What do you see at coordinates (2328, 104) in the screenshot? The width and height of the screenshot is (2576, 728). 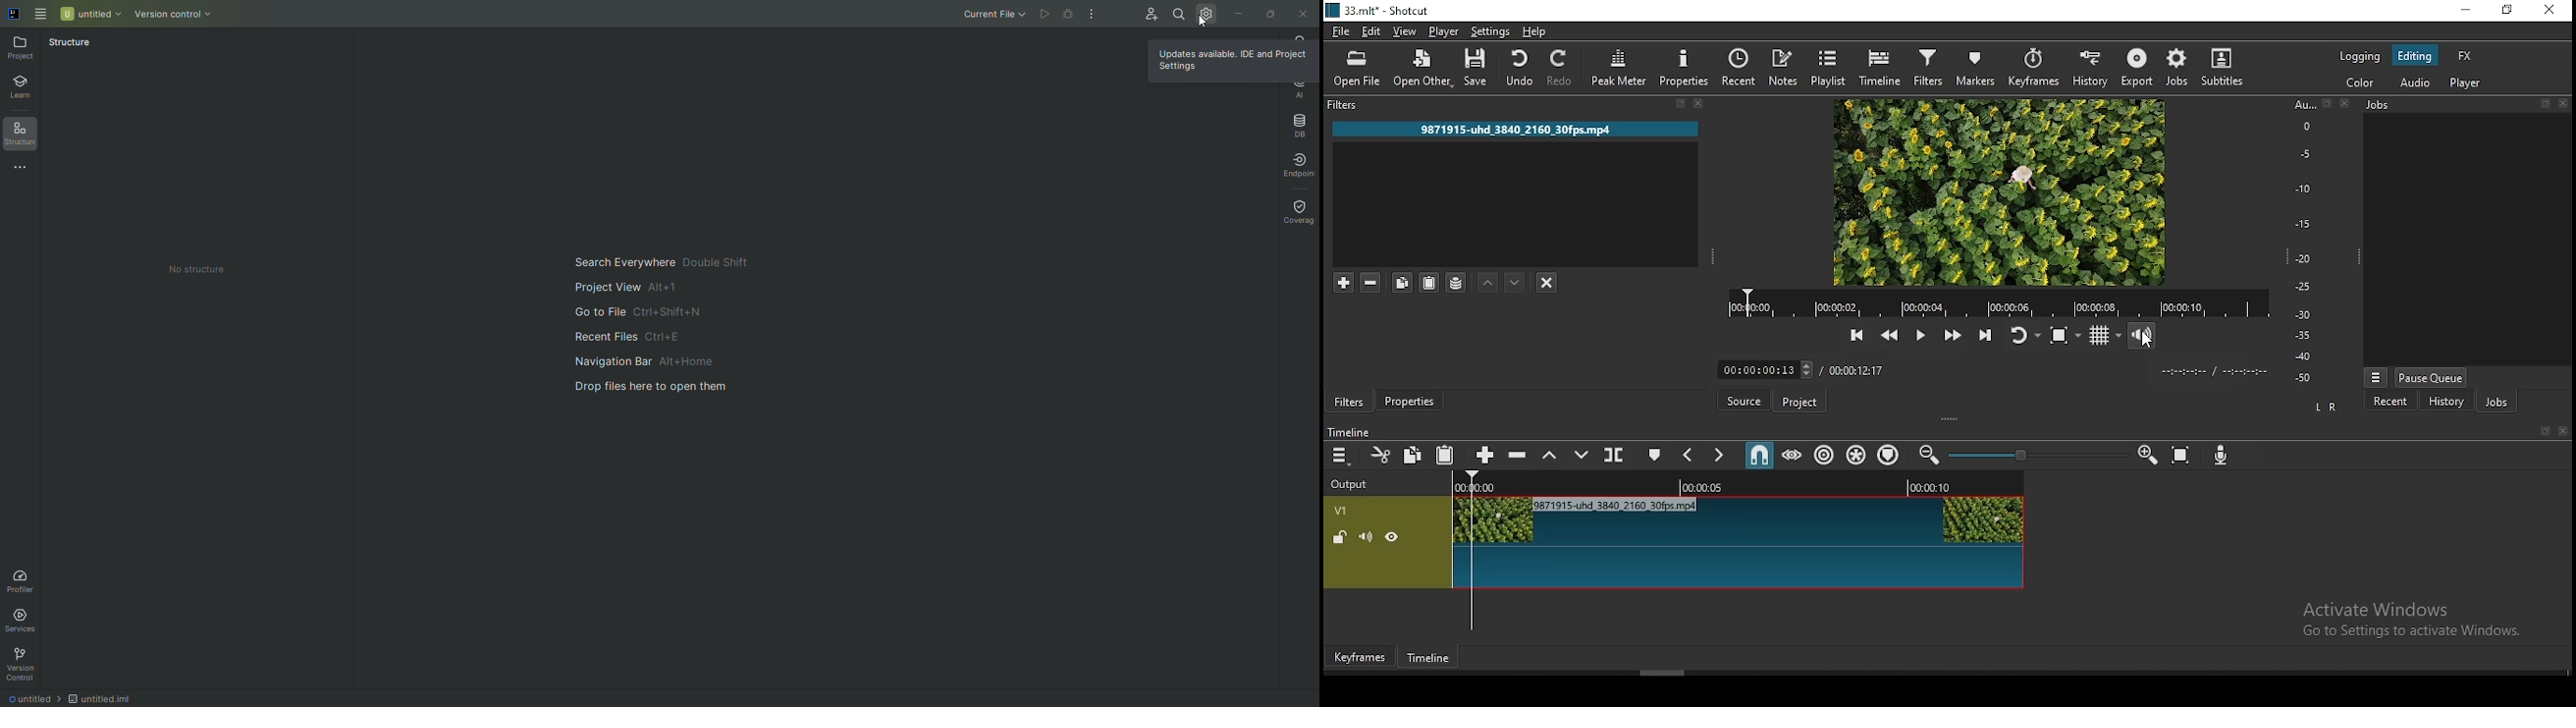 I see `bookmark` at bounding box center [2328, 104].